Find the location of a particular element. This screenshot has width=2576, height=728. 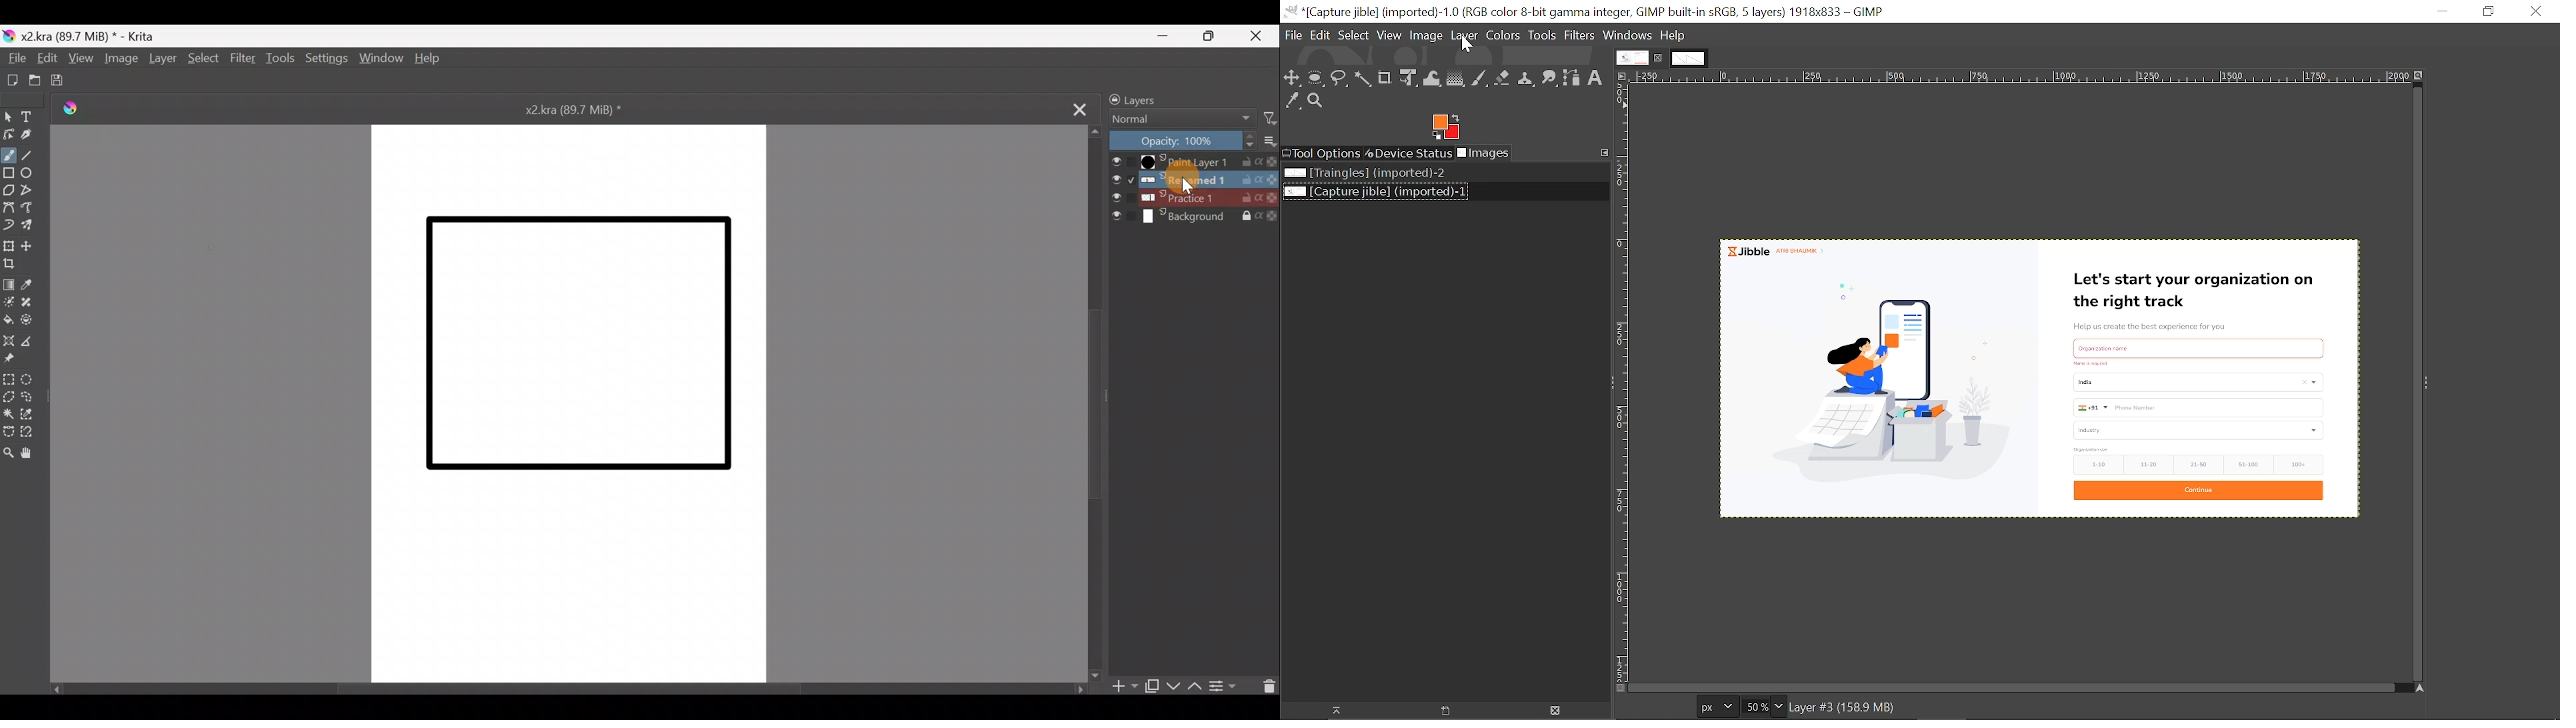

Path tool is located at coordinates (1573, 80).